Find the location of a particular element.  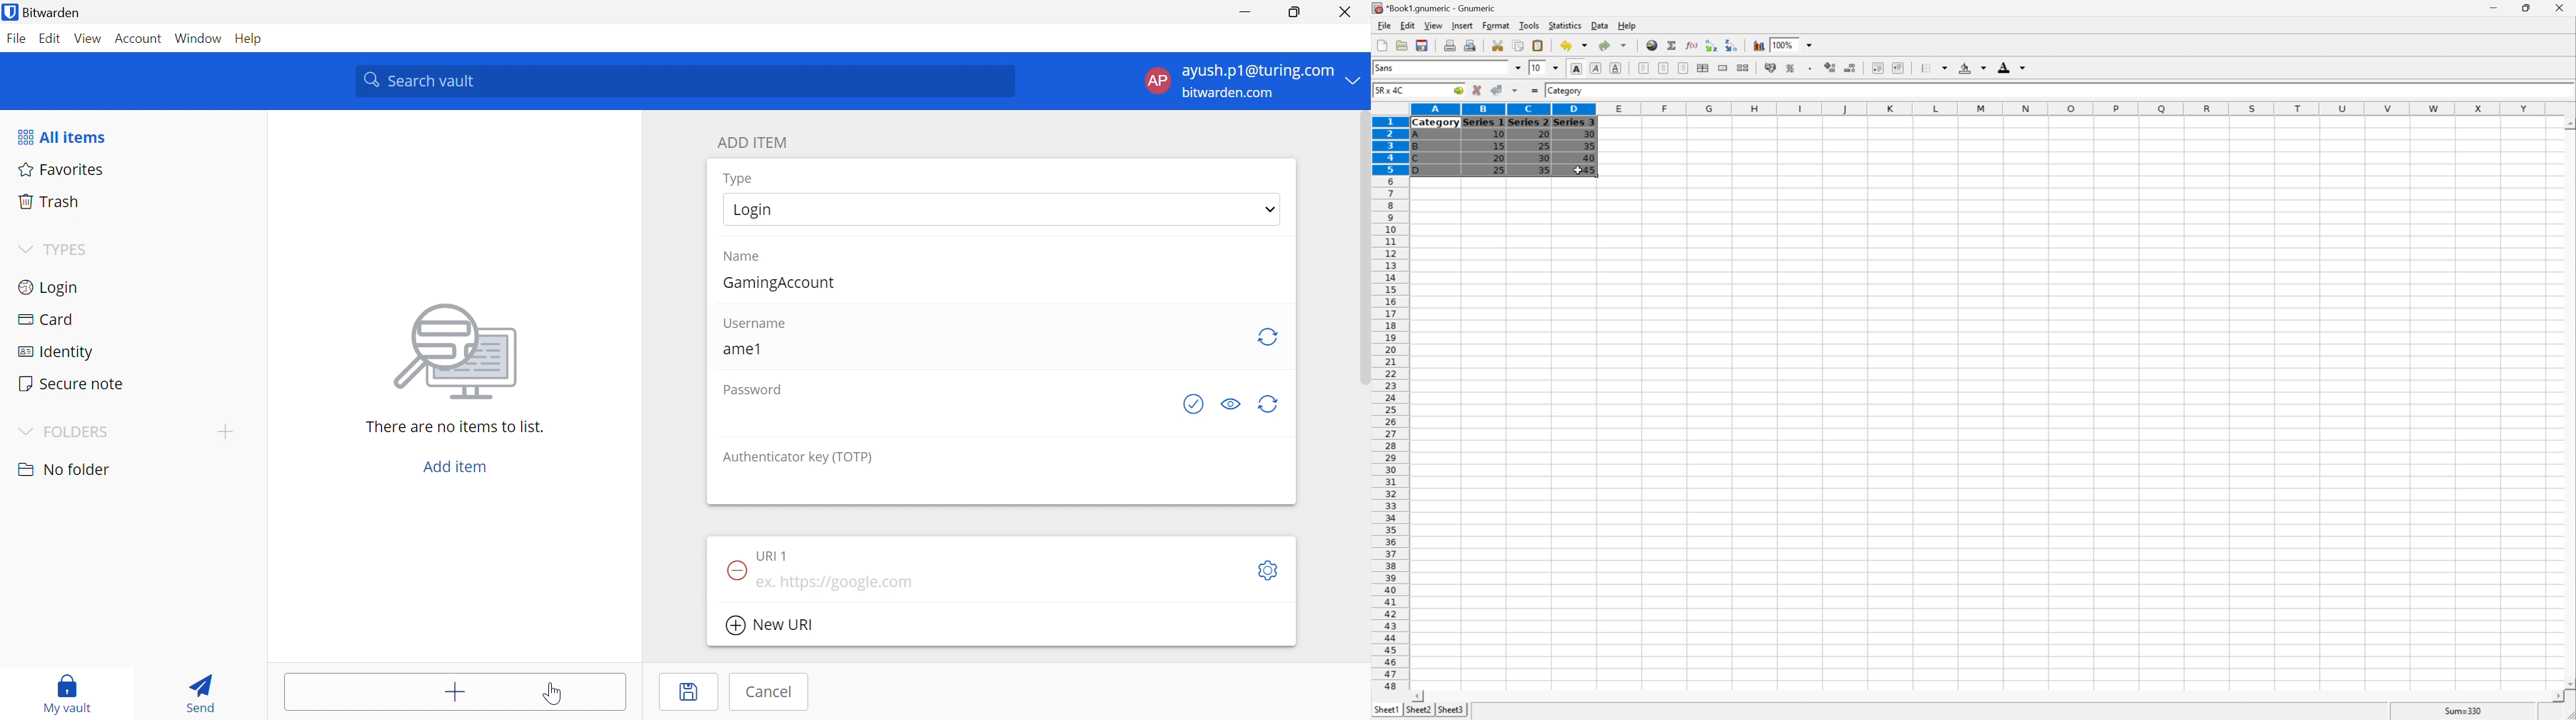

Username is located at coordinates (757, 324).